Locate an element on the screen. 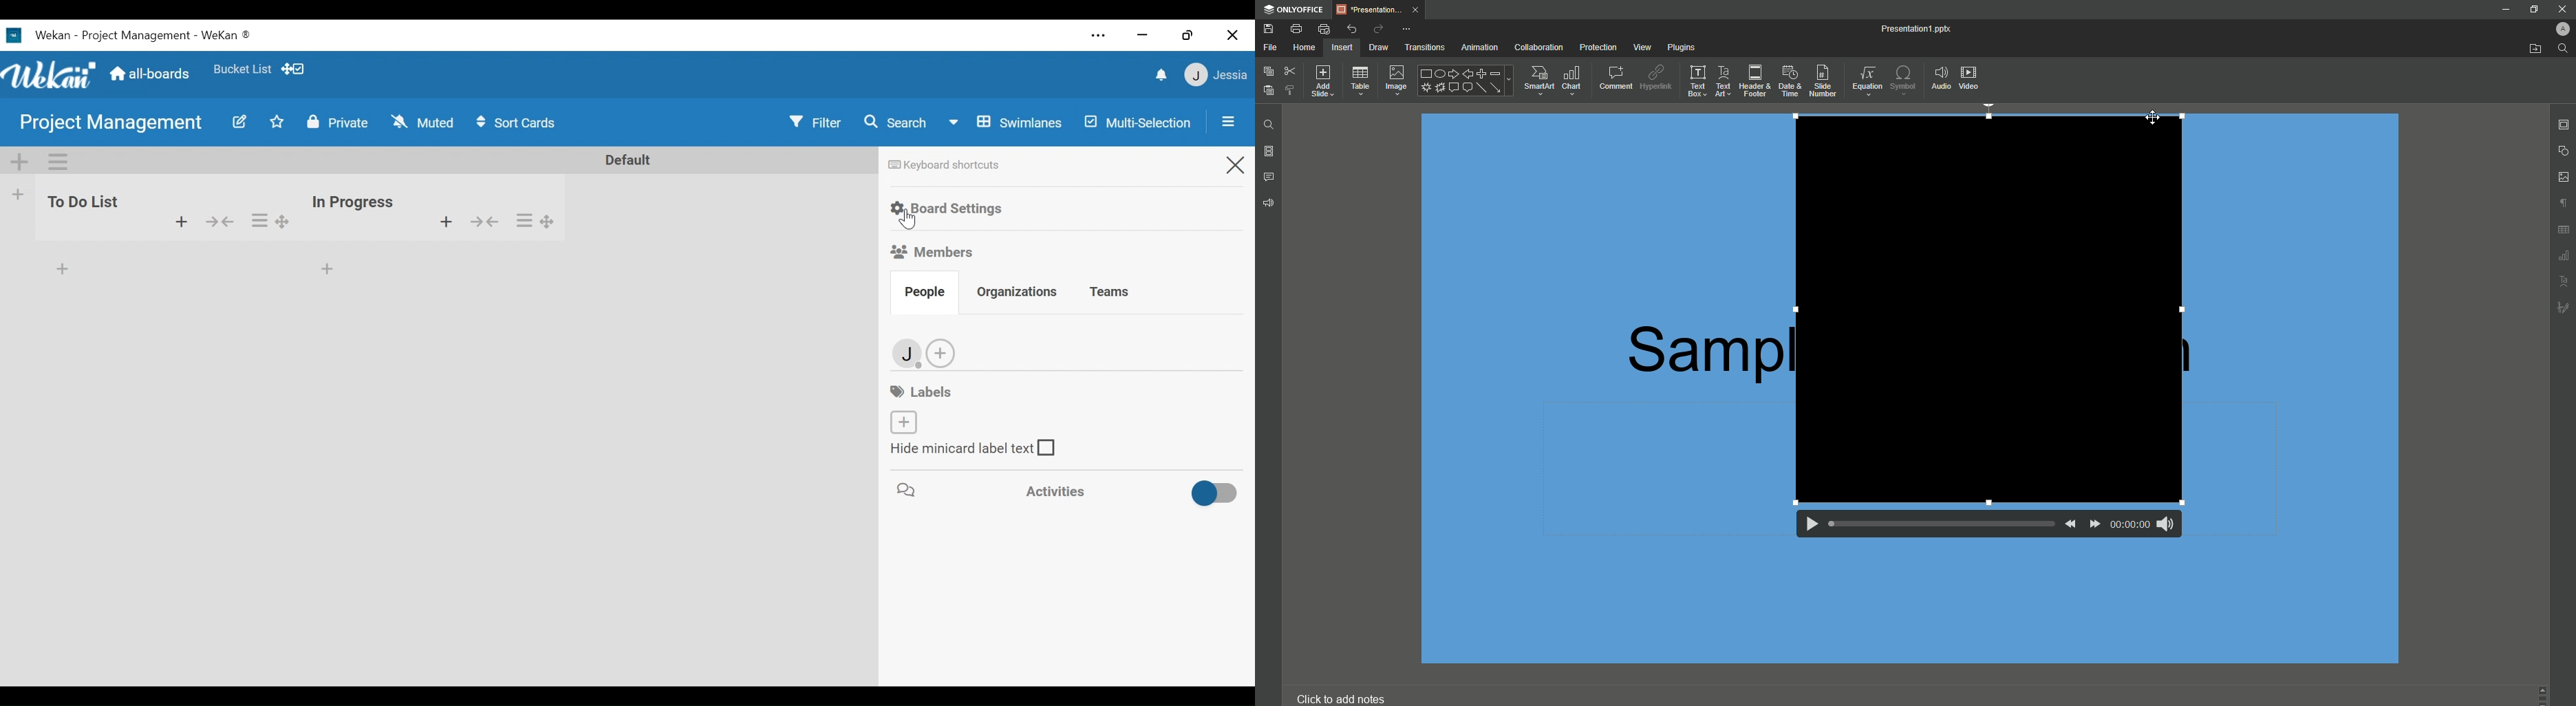 This screenshot has height=728, width=2576. Redo is located at coordinates (1377, 29).